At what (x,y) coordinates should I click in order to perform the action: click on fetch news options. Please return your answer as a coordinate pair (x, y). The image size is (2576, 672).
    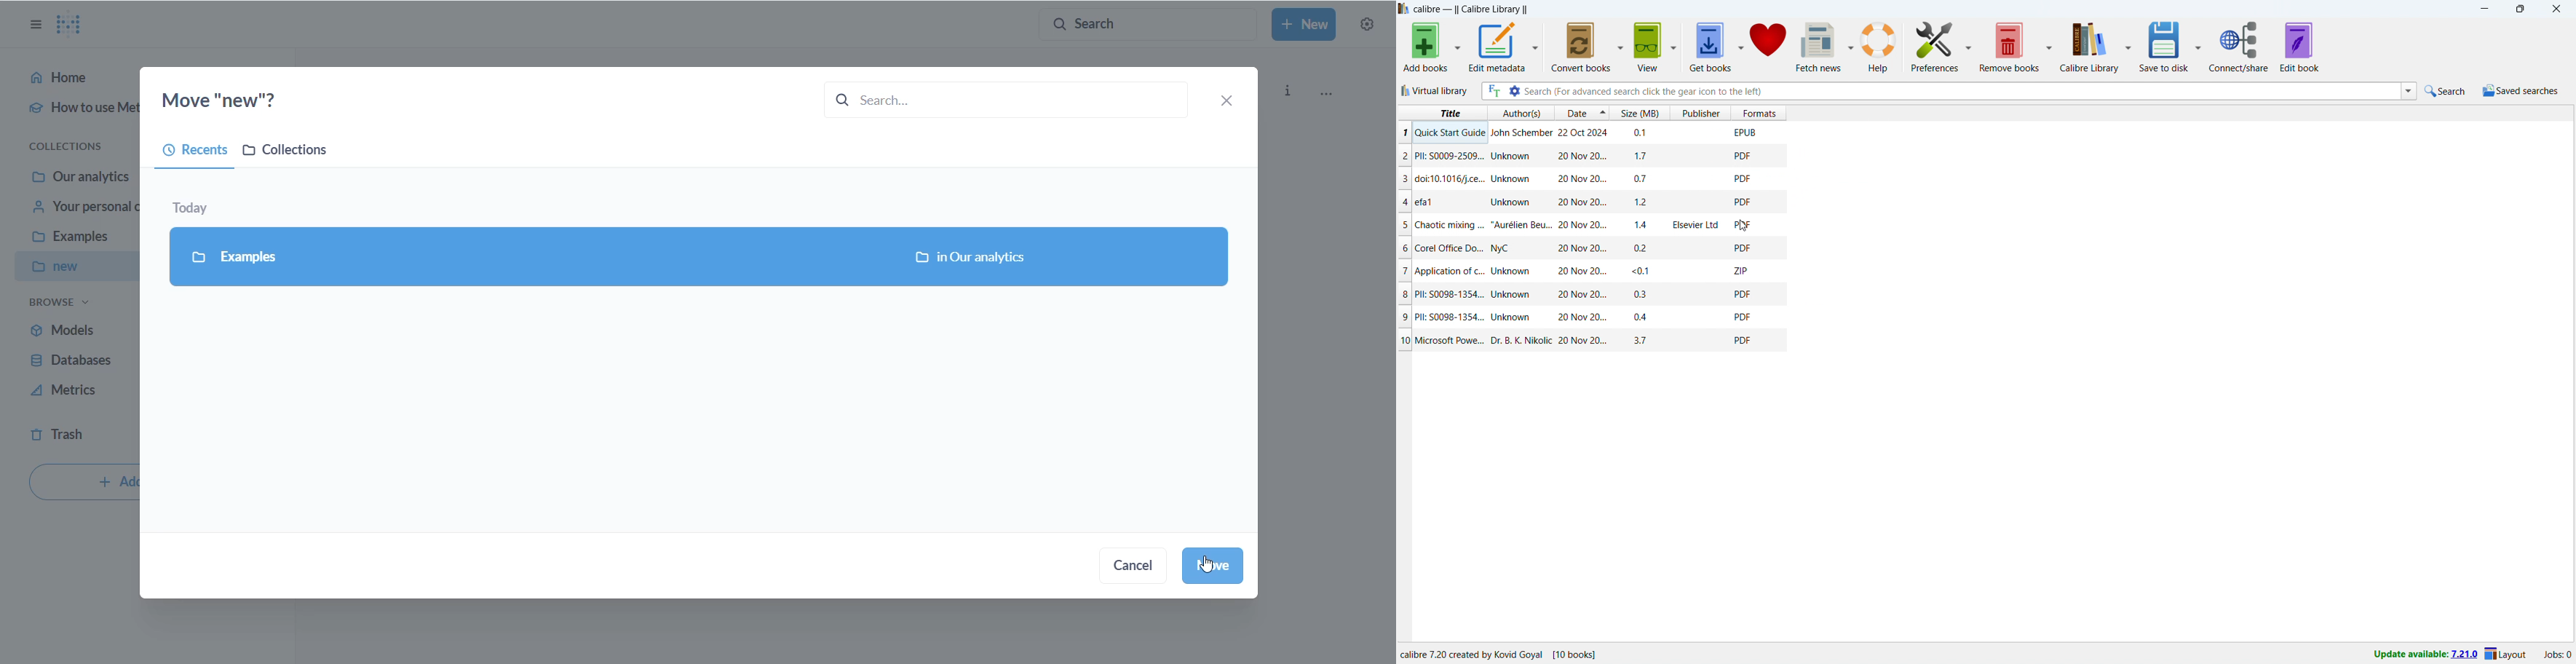
    Looking at the image, I should click on (1851, 47).